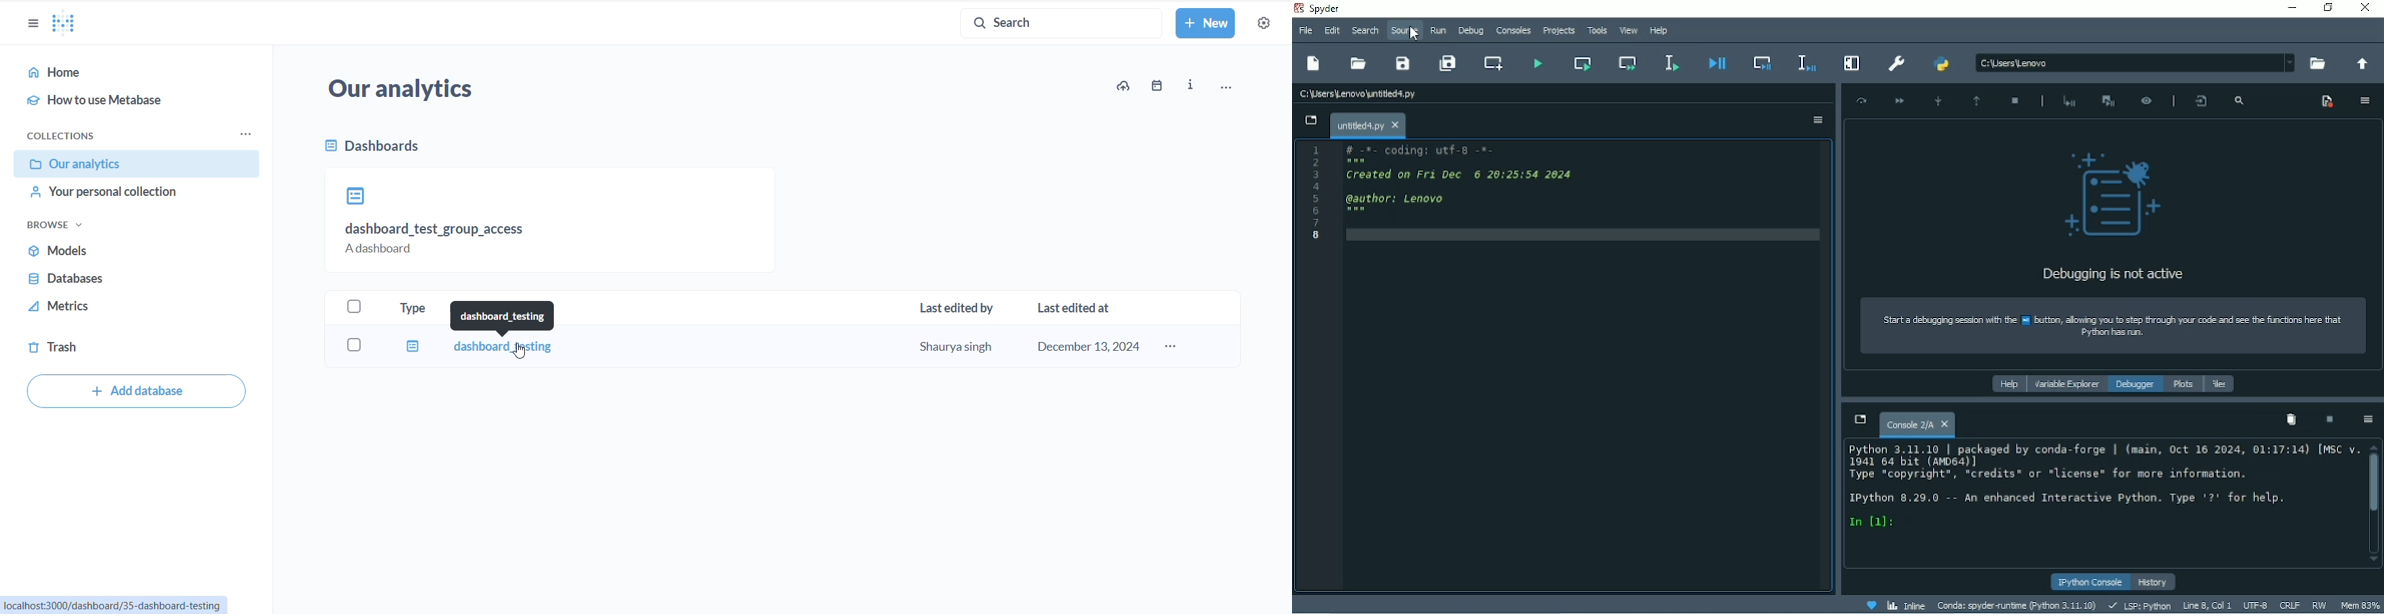  What do you see at coordinates (421, 308) in the screenshot?
I see `type` at bounding box center [421, 308].